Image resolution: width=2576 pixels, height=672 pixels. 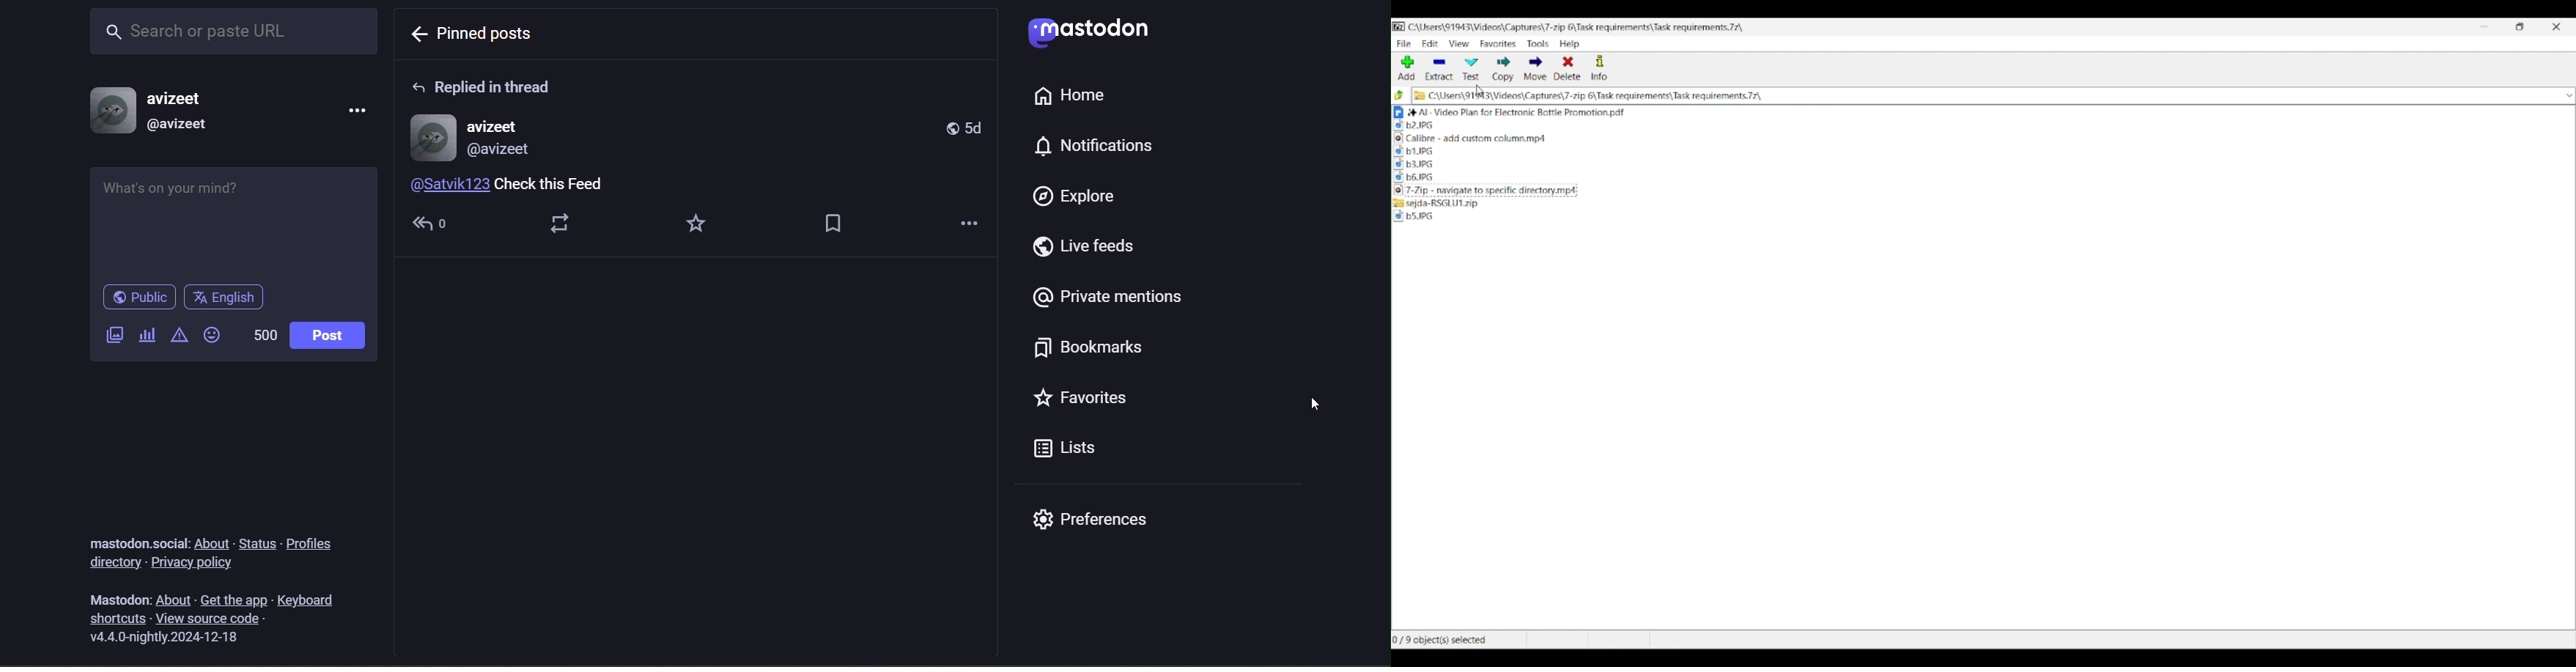 What do you see at coordinates (358, 108) in the screenshot?
I see `more` at bounding box center [358, 108].